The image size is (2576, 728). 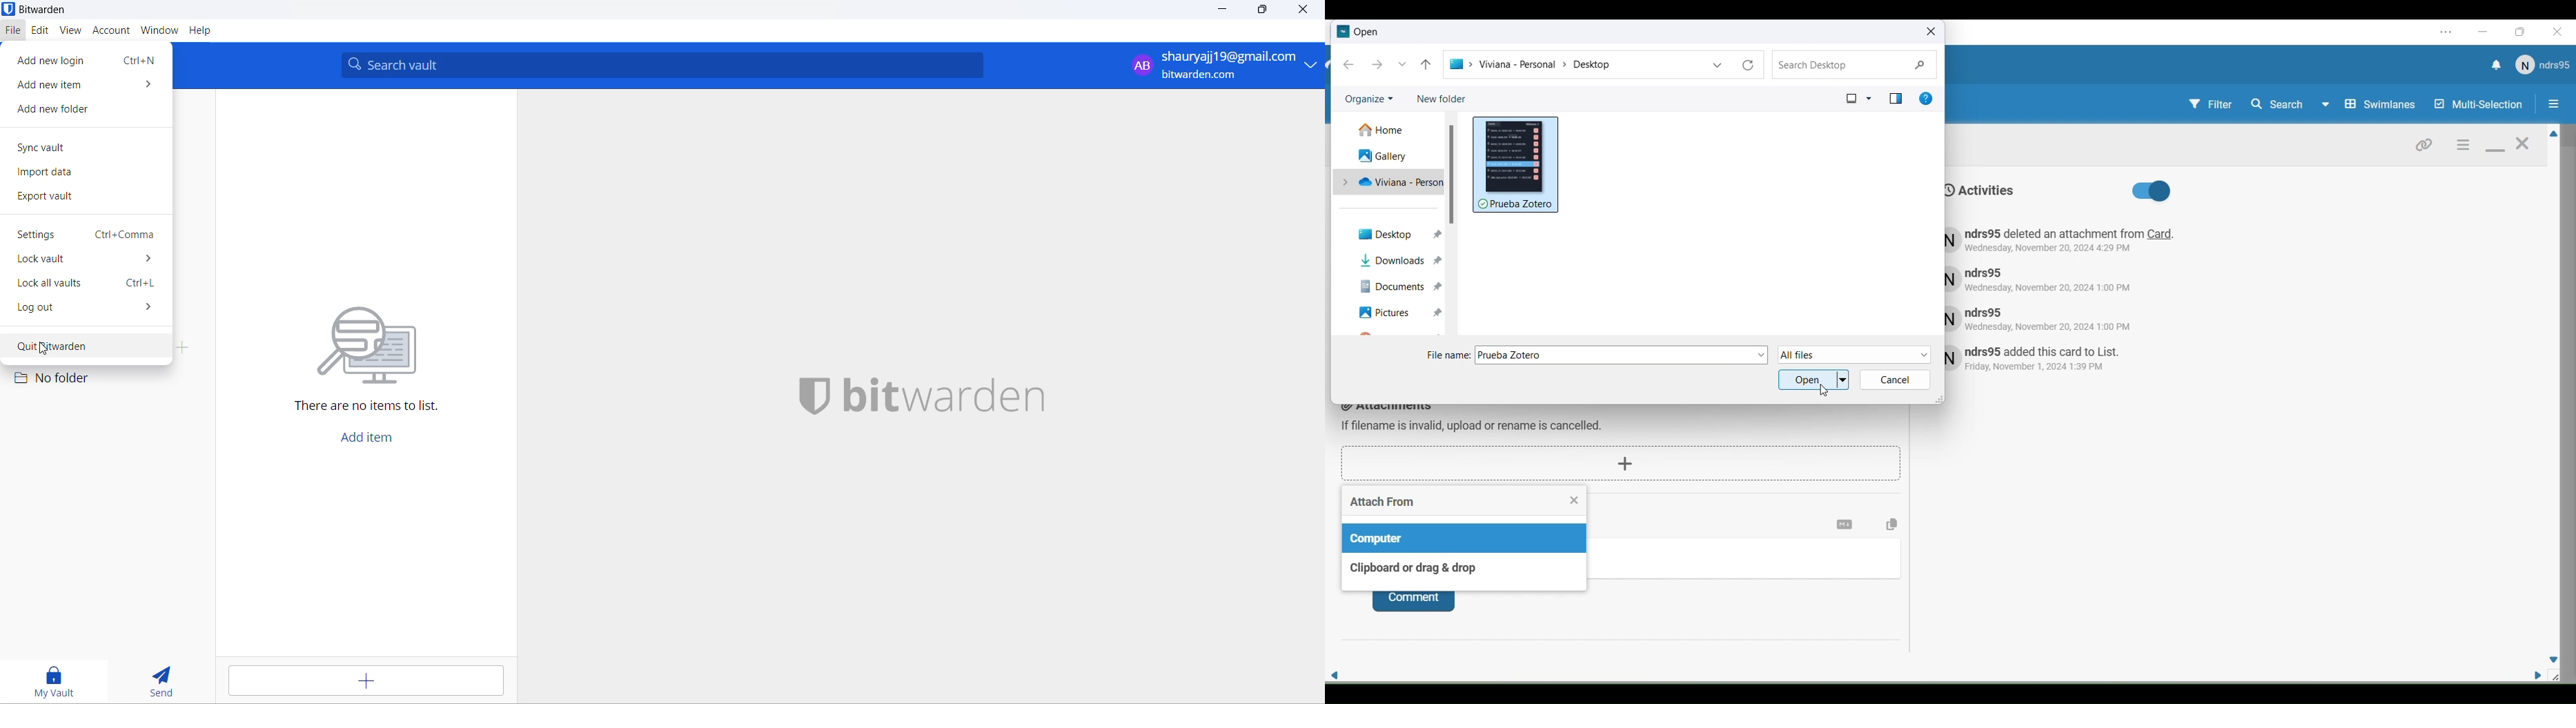 What do you see at coordinates (1931, 31) in the screenshot?
I see `Close` at bounding box center [1931, 31].